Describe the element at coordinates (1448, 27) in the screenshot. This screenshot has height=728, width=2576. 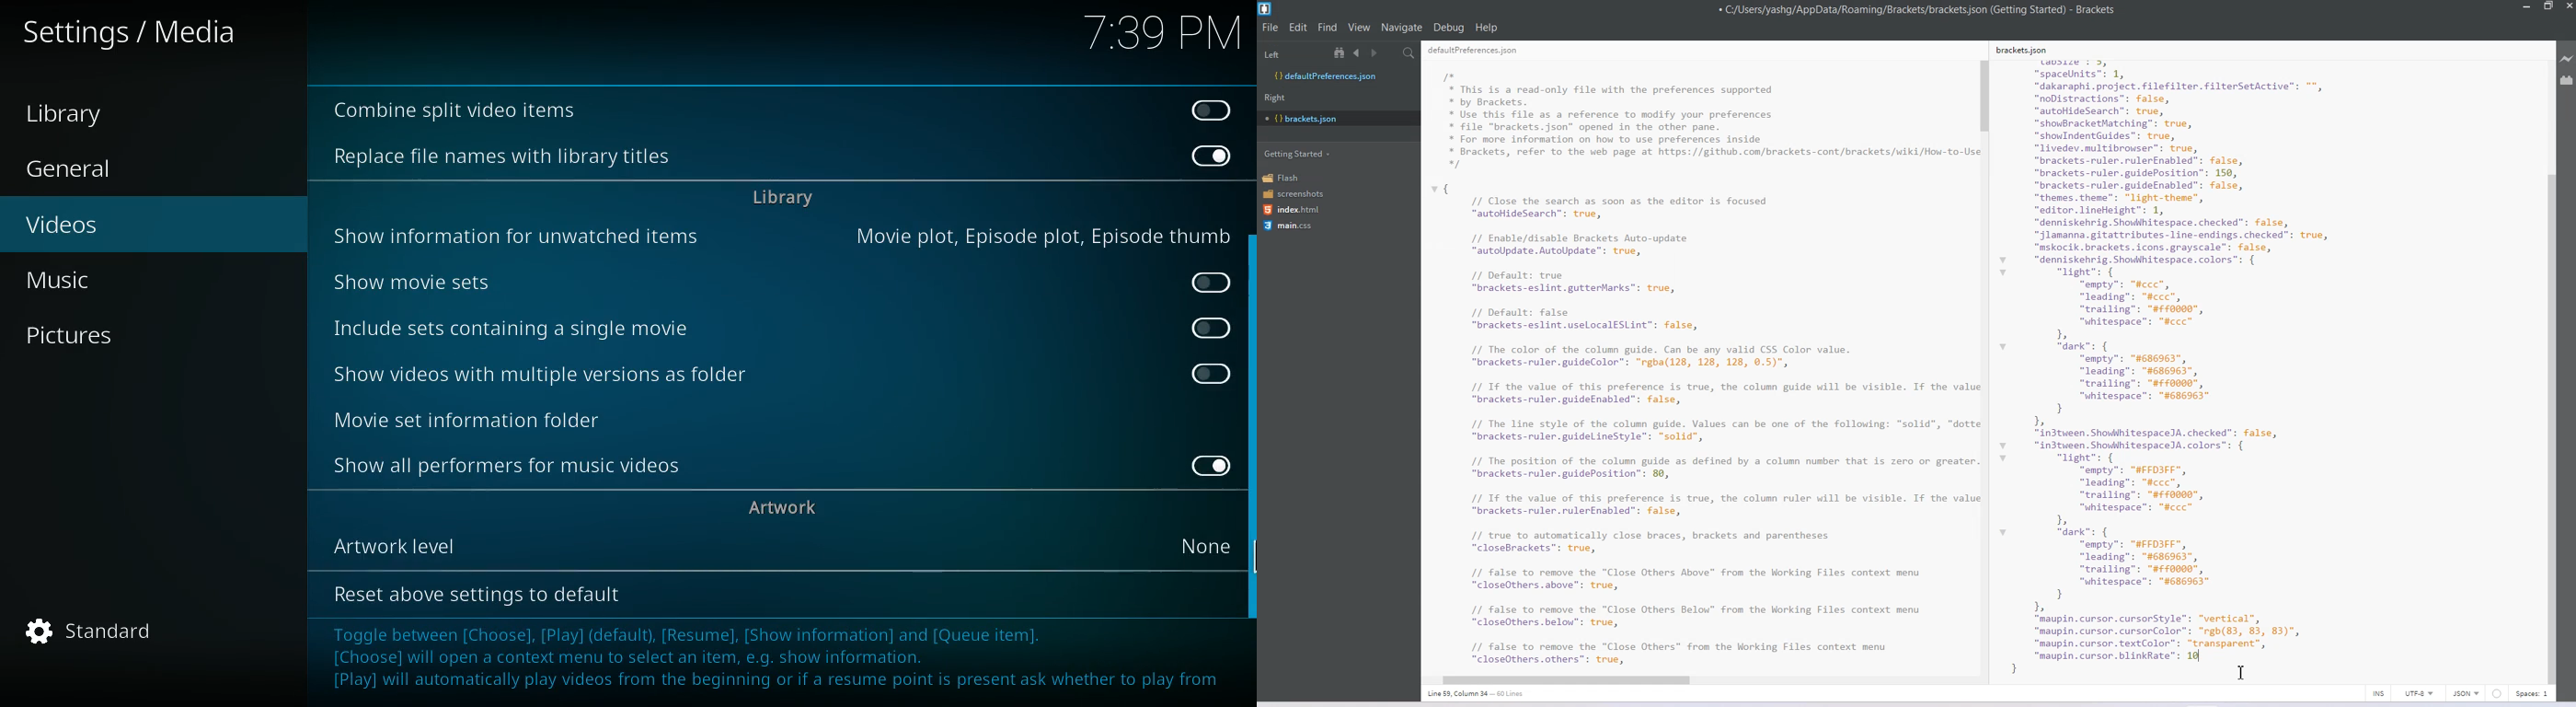
I see `Debug` at that location.